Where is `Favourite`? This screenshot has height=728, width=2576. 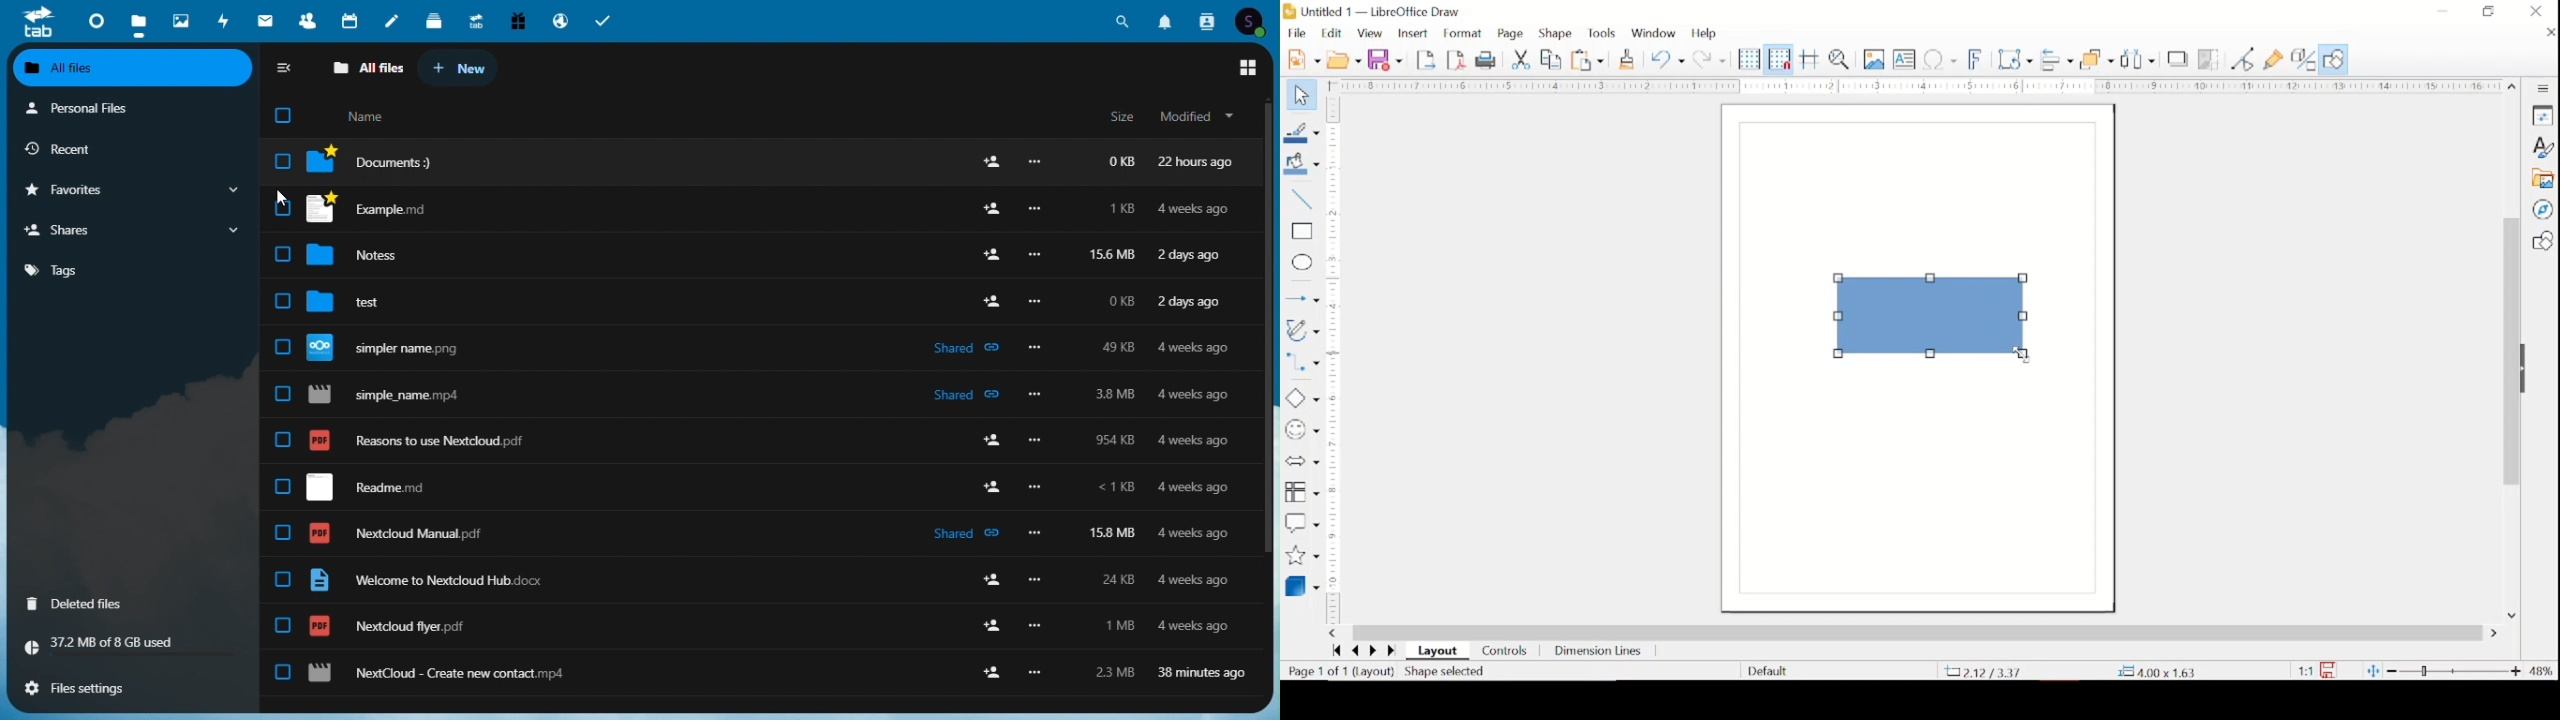
Favourite is located at coordinates (131, 190).